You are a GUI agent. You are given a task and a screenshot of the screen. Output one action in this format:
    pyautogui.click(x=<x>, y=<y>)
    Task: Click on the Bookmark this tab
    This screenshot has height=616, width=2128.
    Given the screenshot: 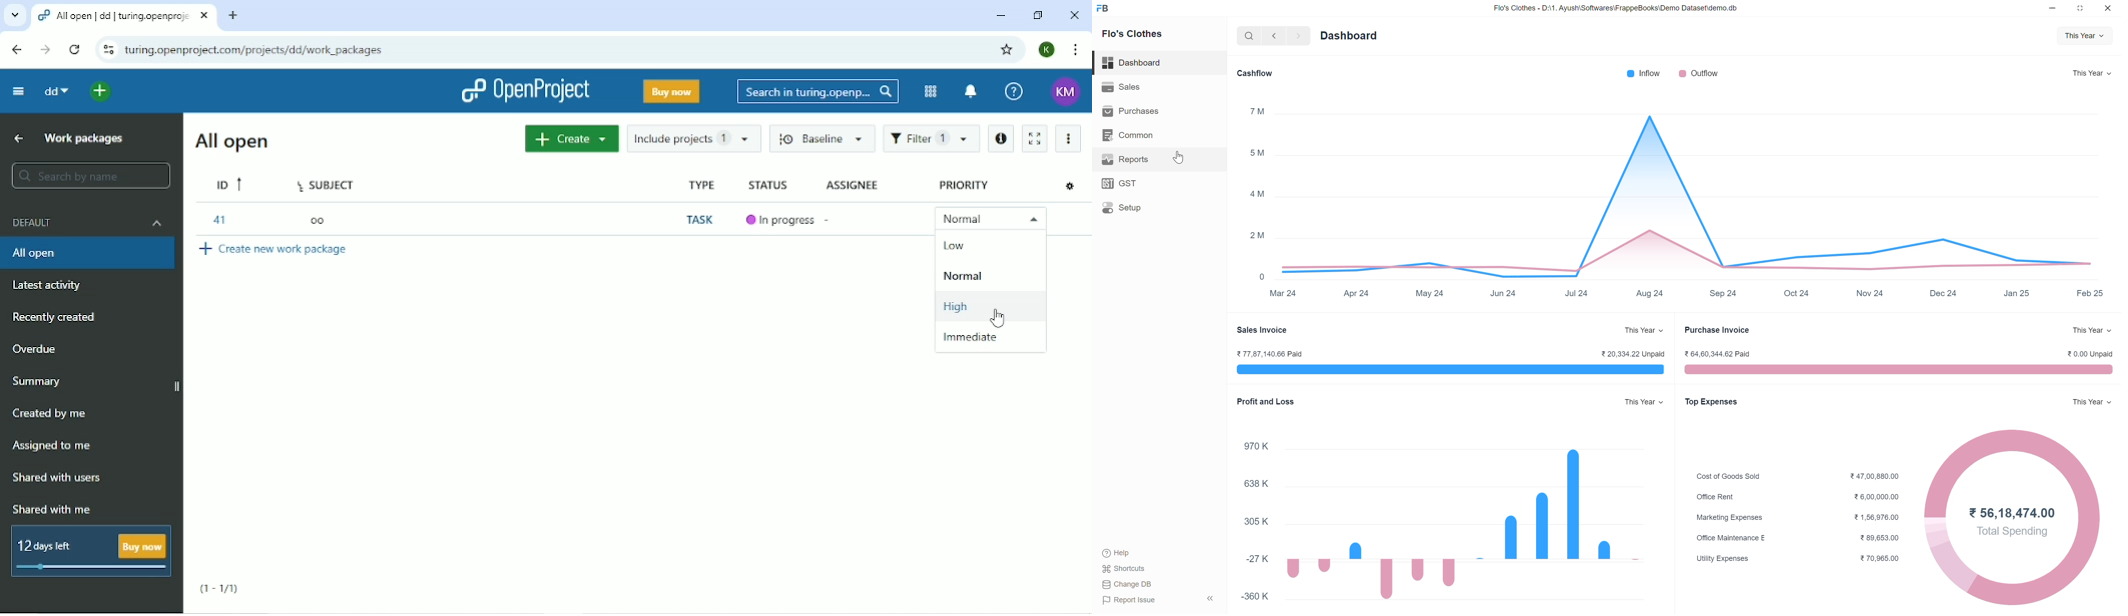 What is the action you would take?
    pyautogui.click(x=1007, y=50)
    